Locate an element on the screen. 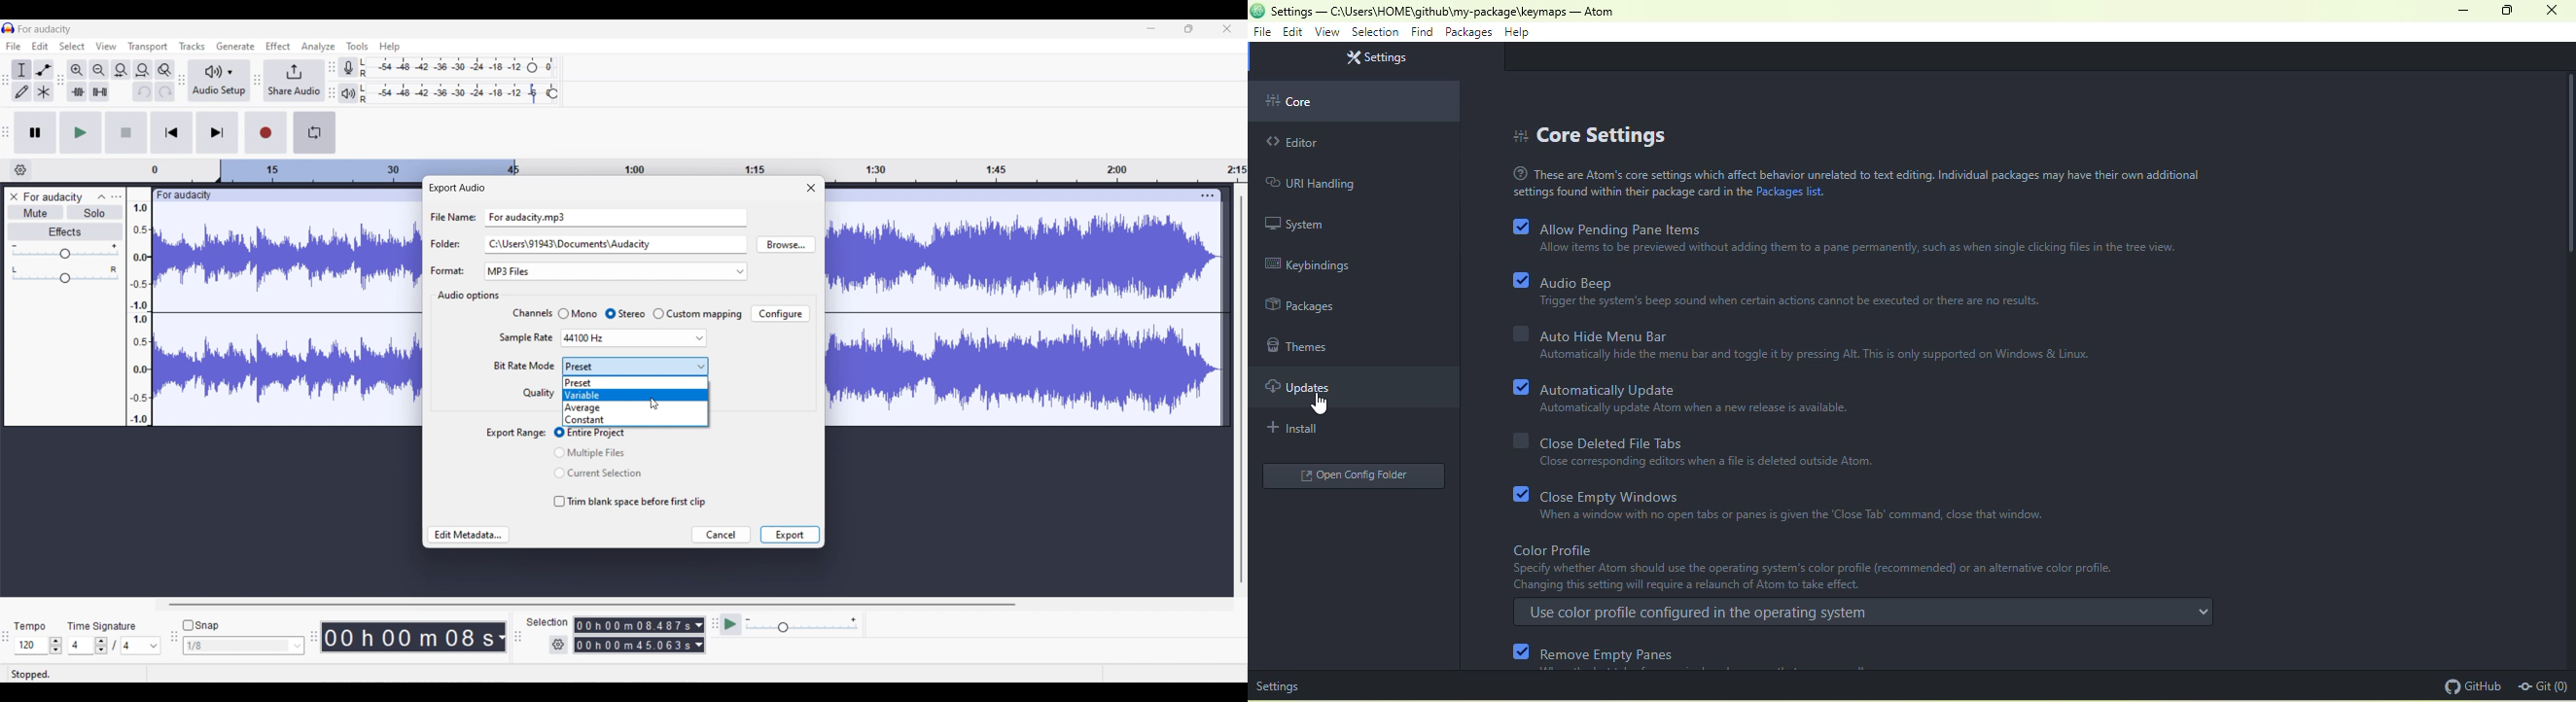 The width and height of the screenshot is (2576, 728). close is located at coordinates (2556, 10).